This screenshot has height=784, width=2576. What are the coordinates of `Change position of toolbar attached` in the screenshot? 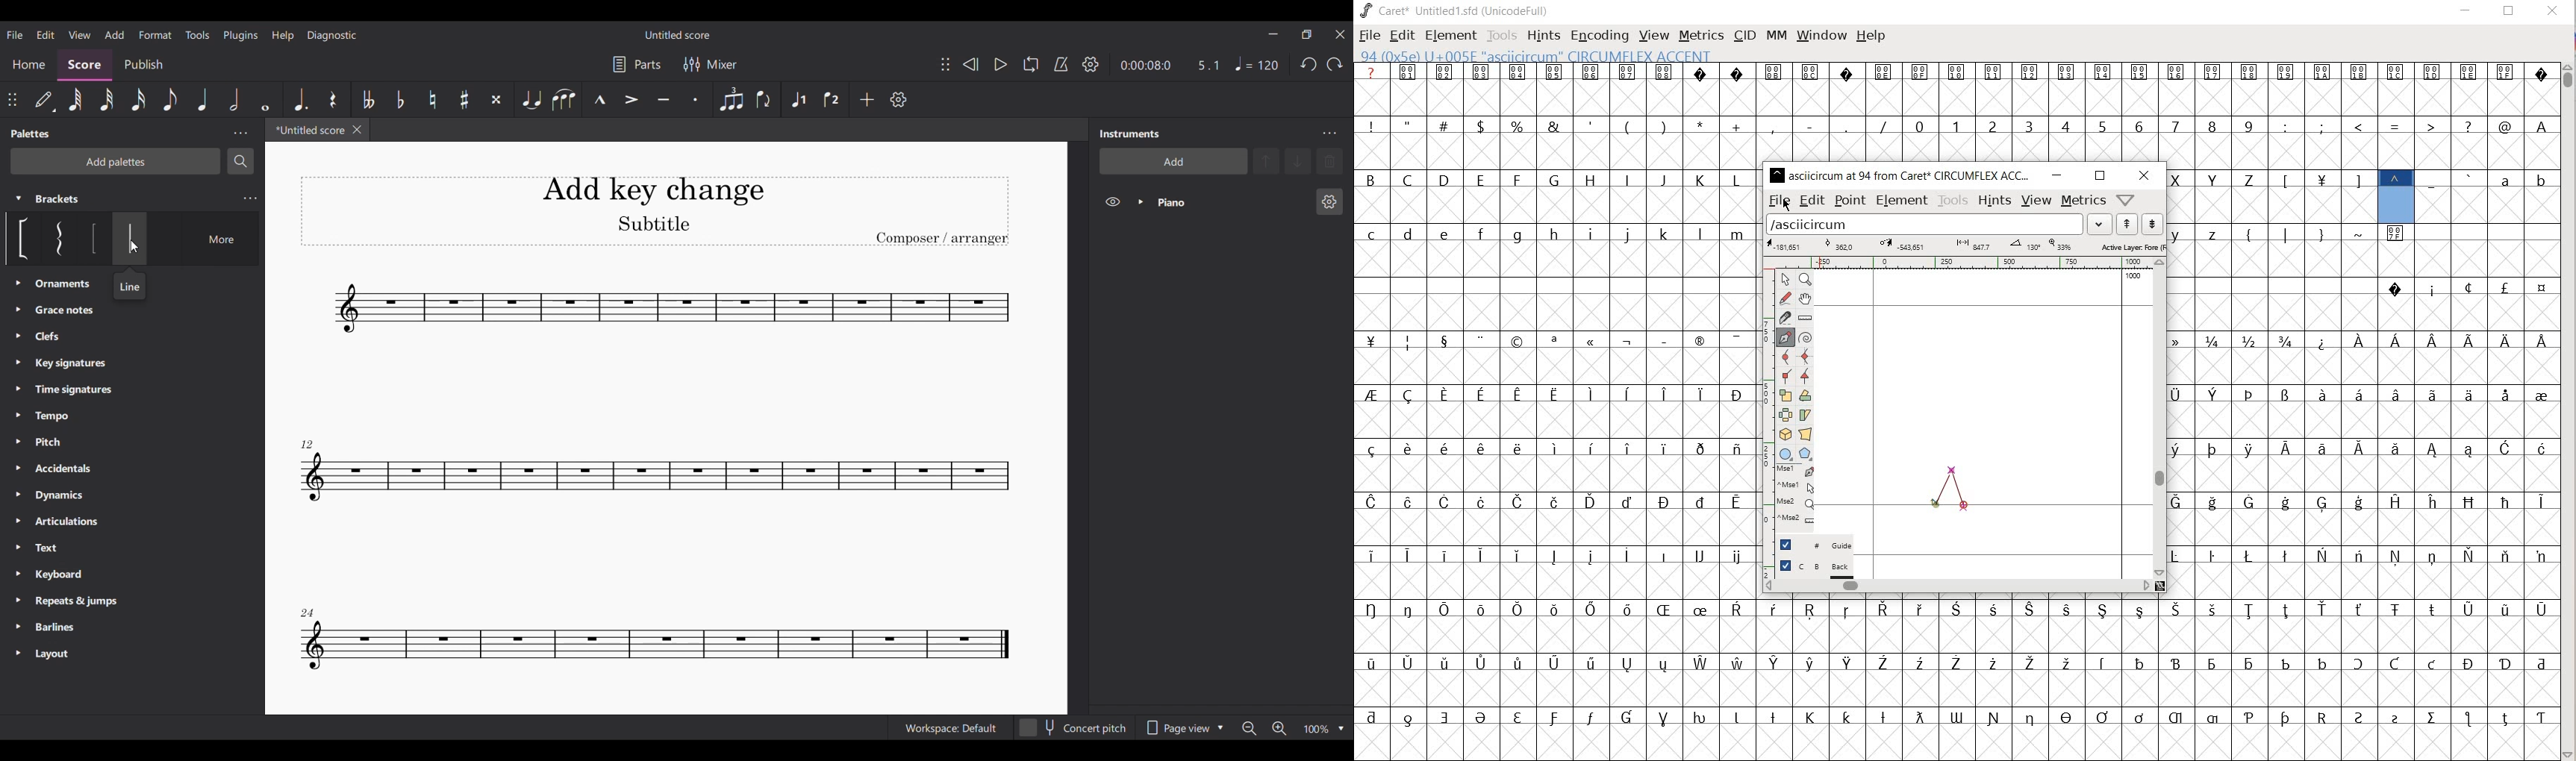 It's located at (945, 64).